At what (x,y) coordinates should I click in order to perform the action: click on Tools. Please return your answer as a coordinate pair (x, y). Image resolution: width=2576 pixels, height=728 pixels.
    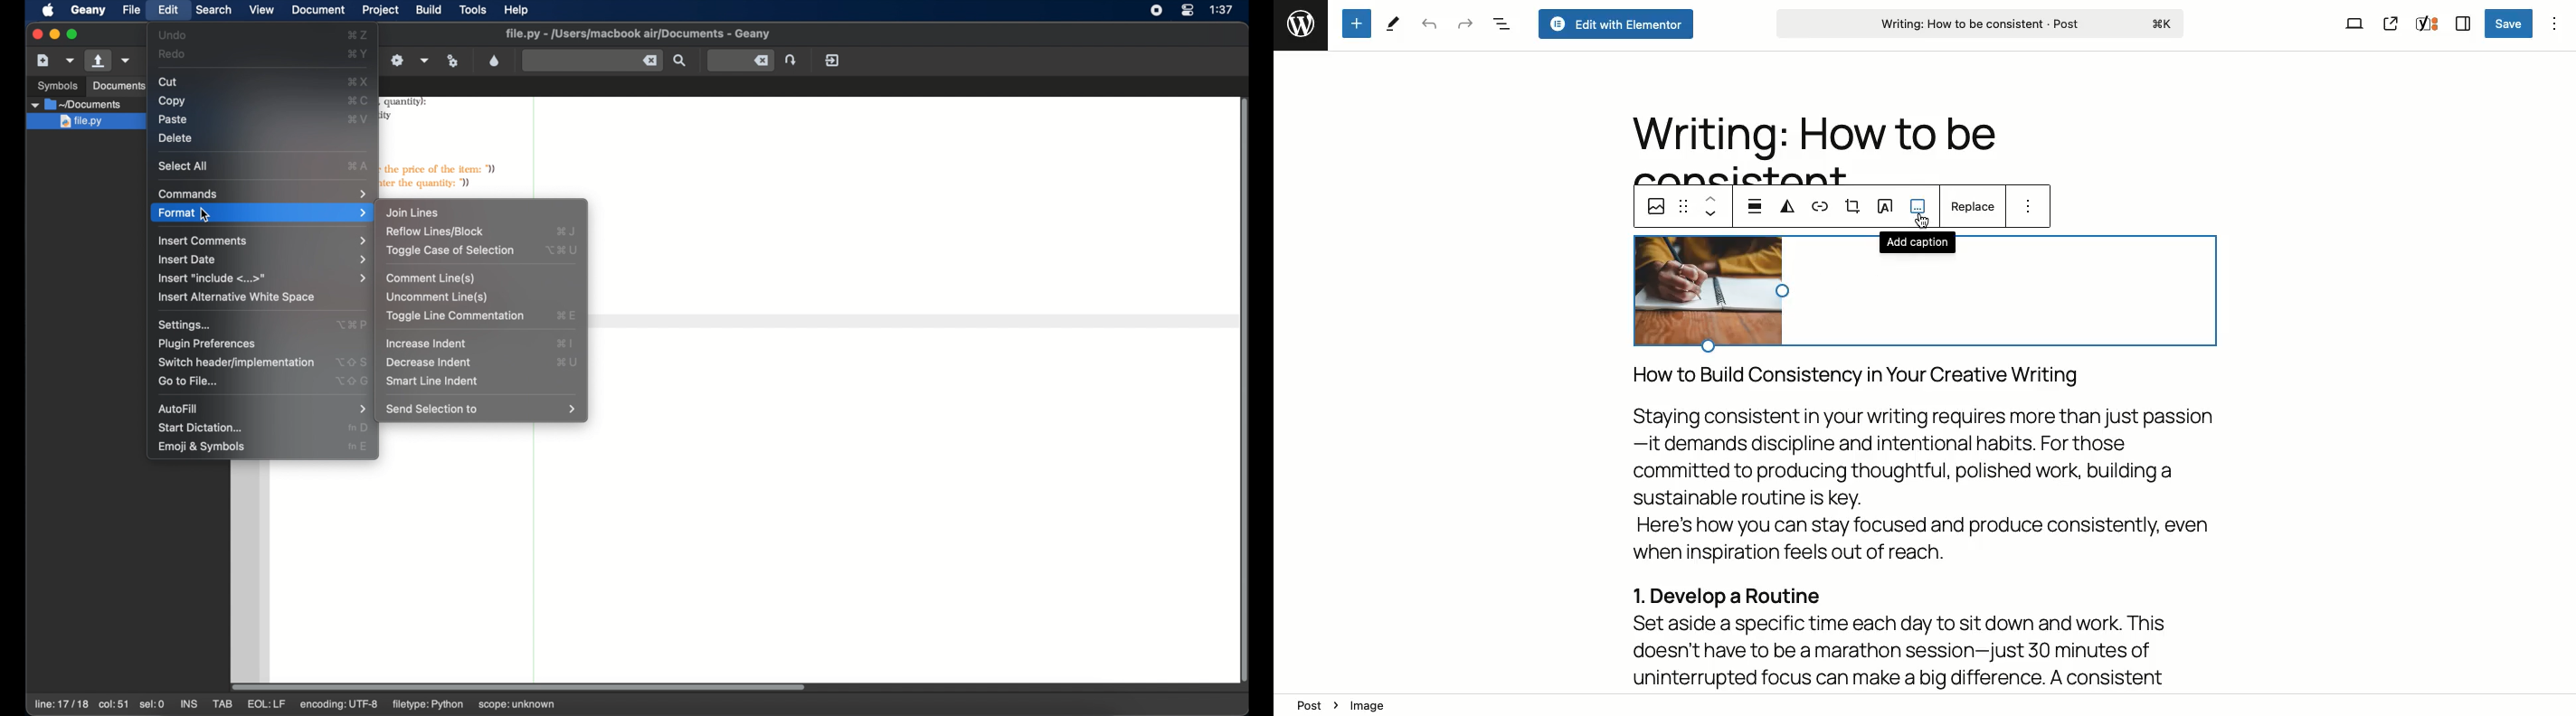
    Looking at the image, I should click on (1396, 24).